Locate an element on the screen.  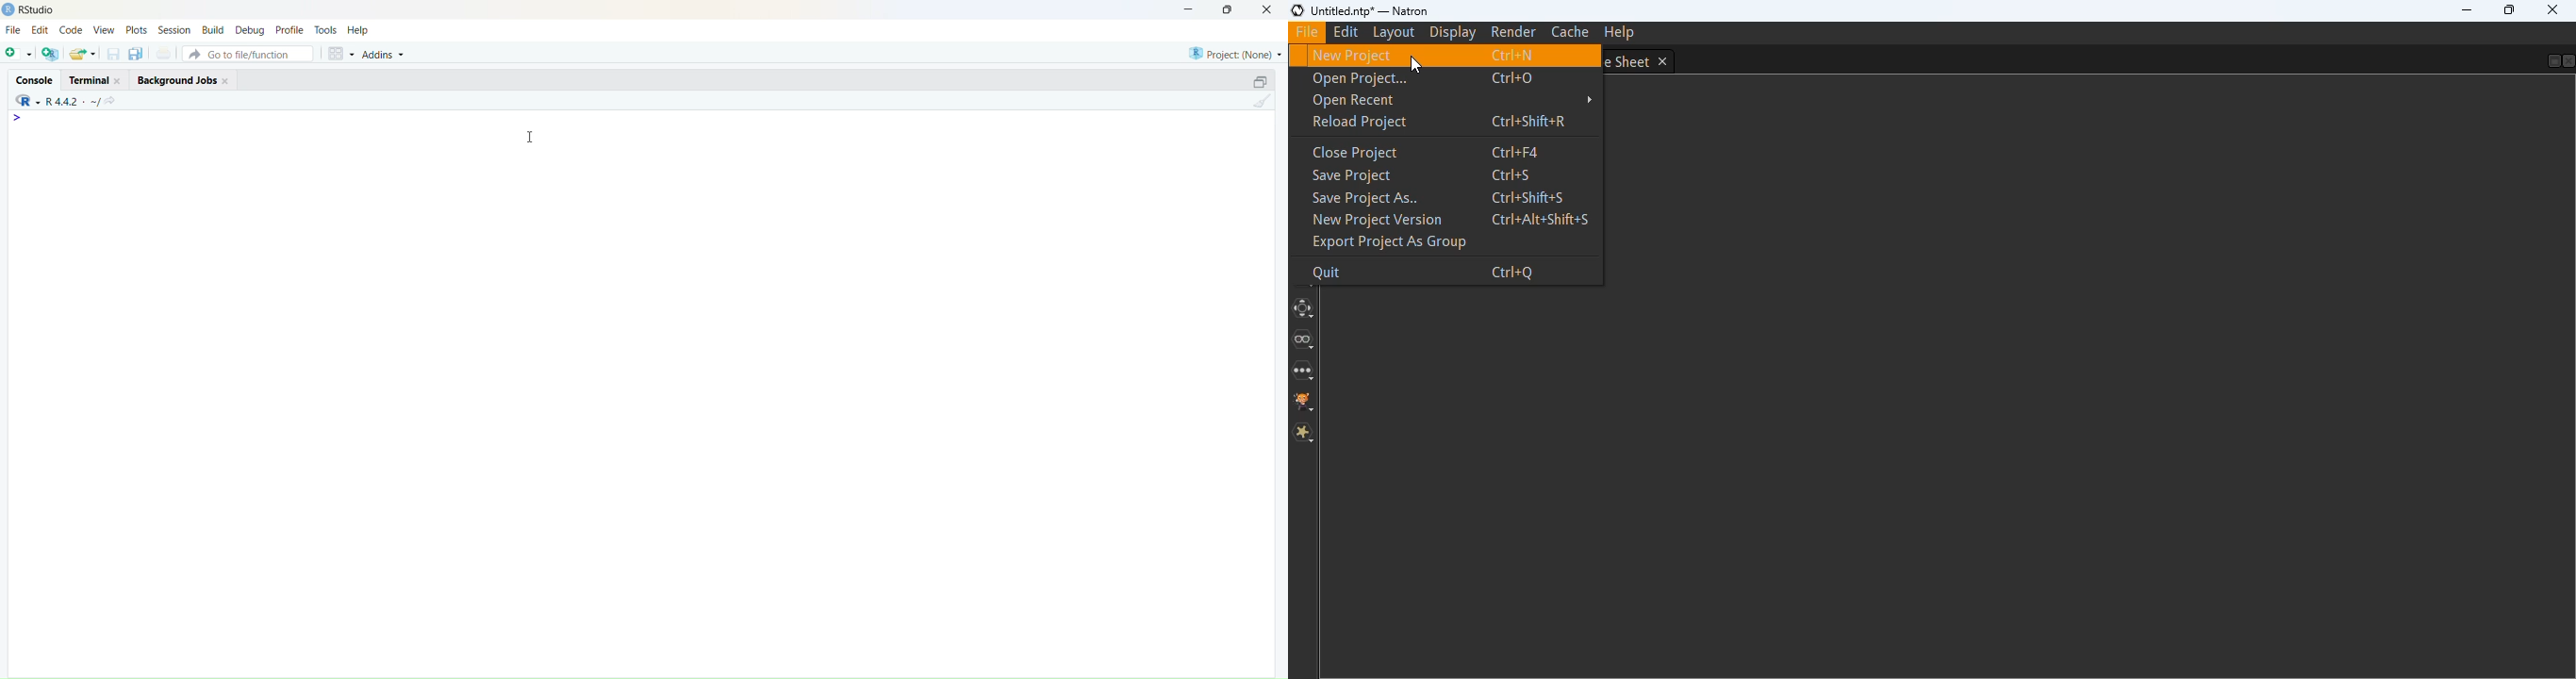
Help is located at coordinates (362, 29).